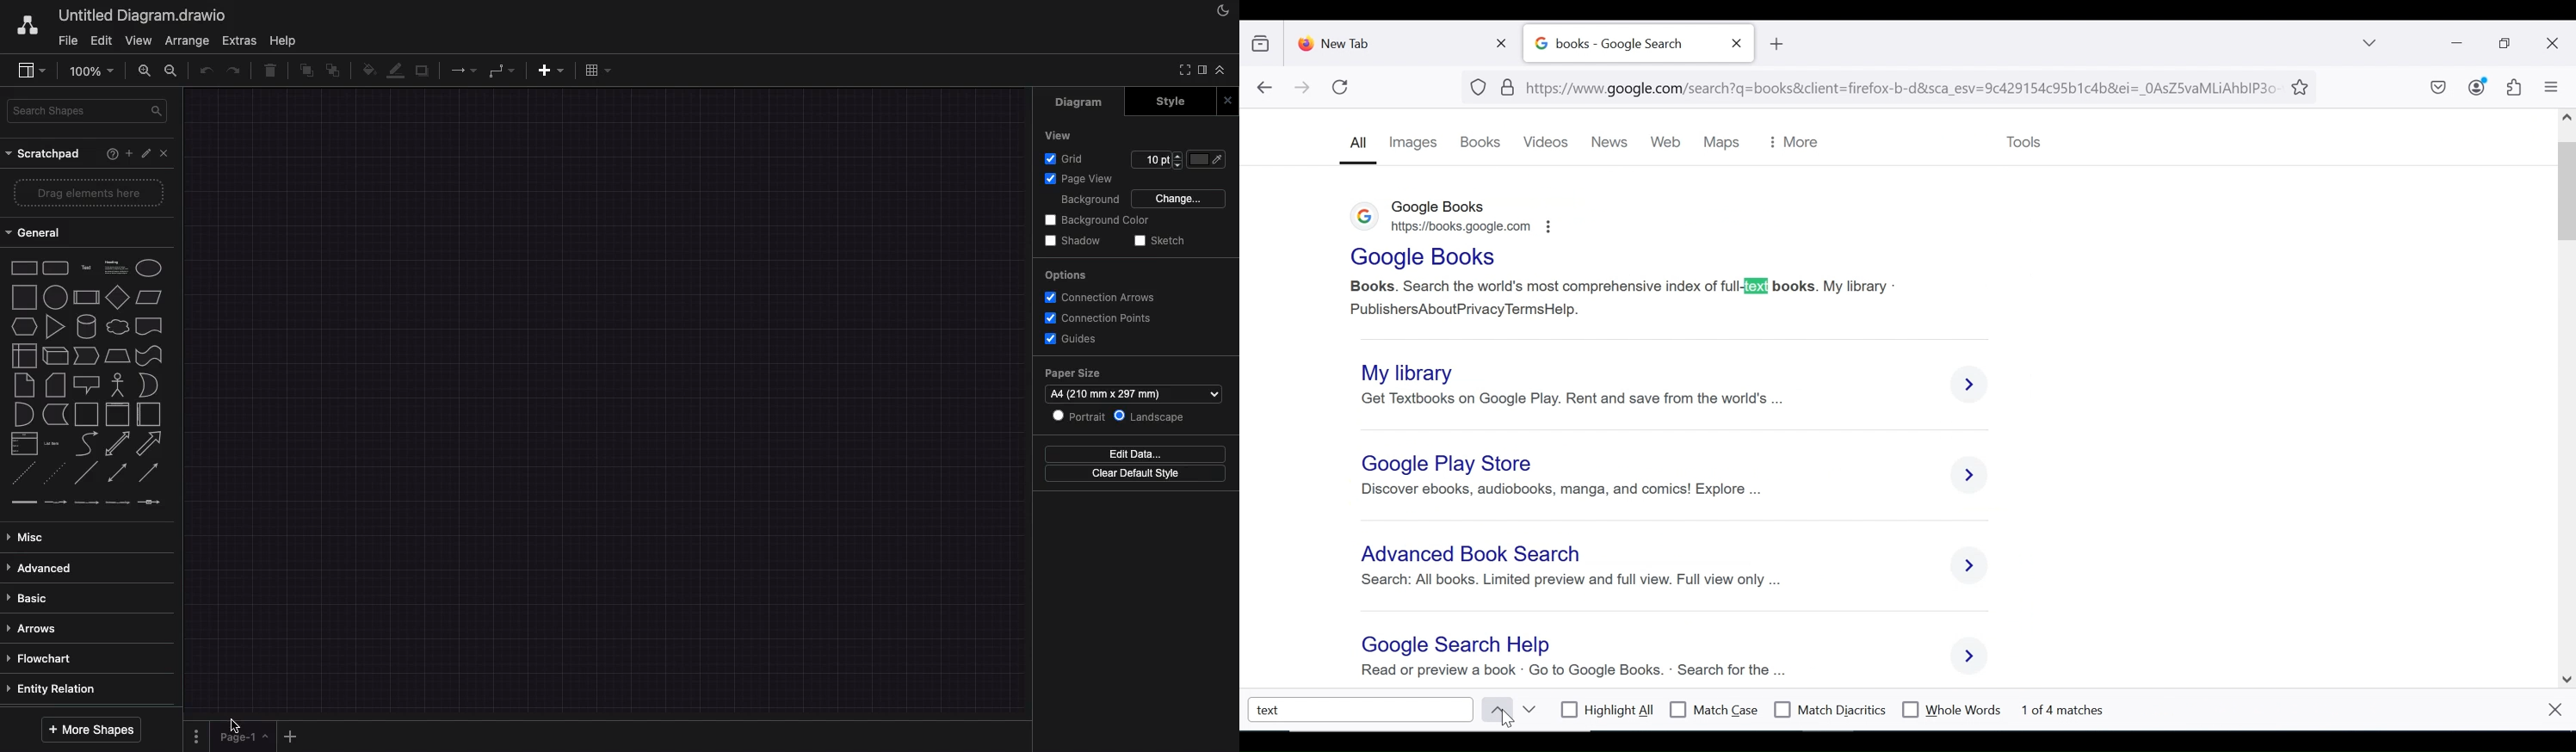  Describe the element at coordinates (1264, 88) in the screenshot. I see `back` at that location.